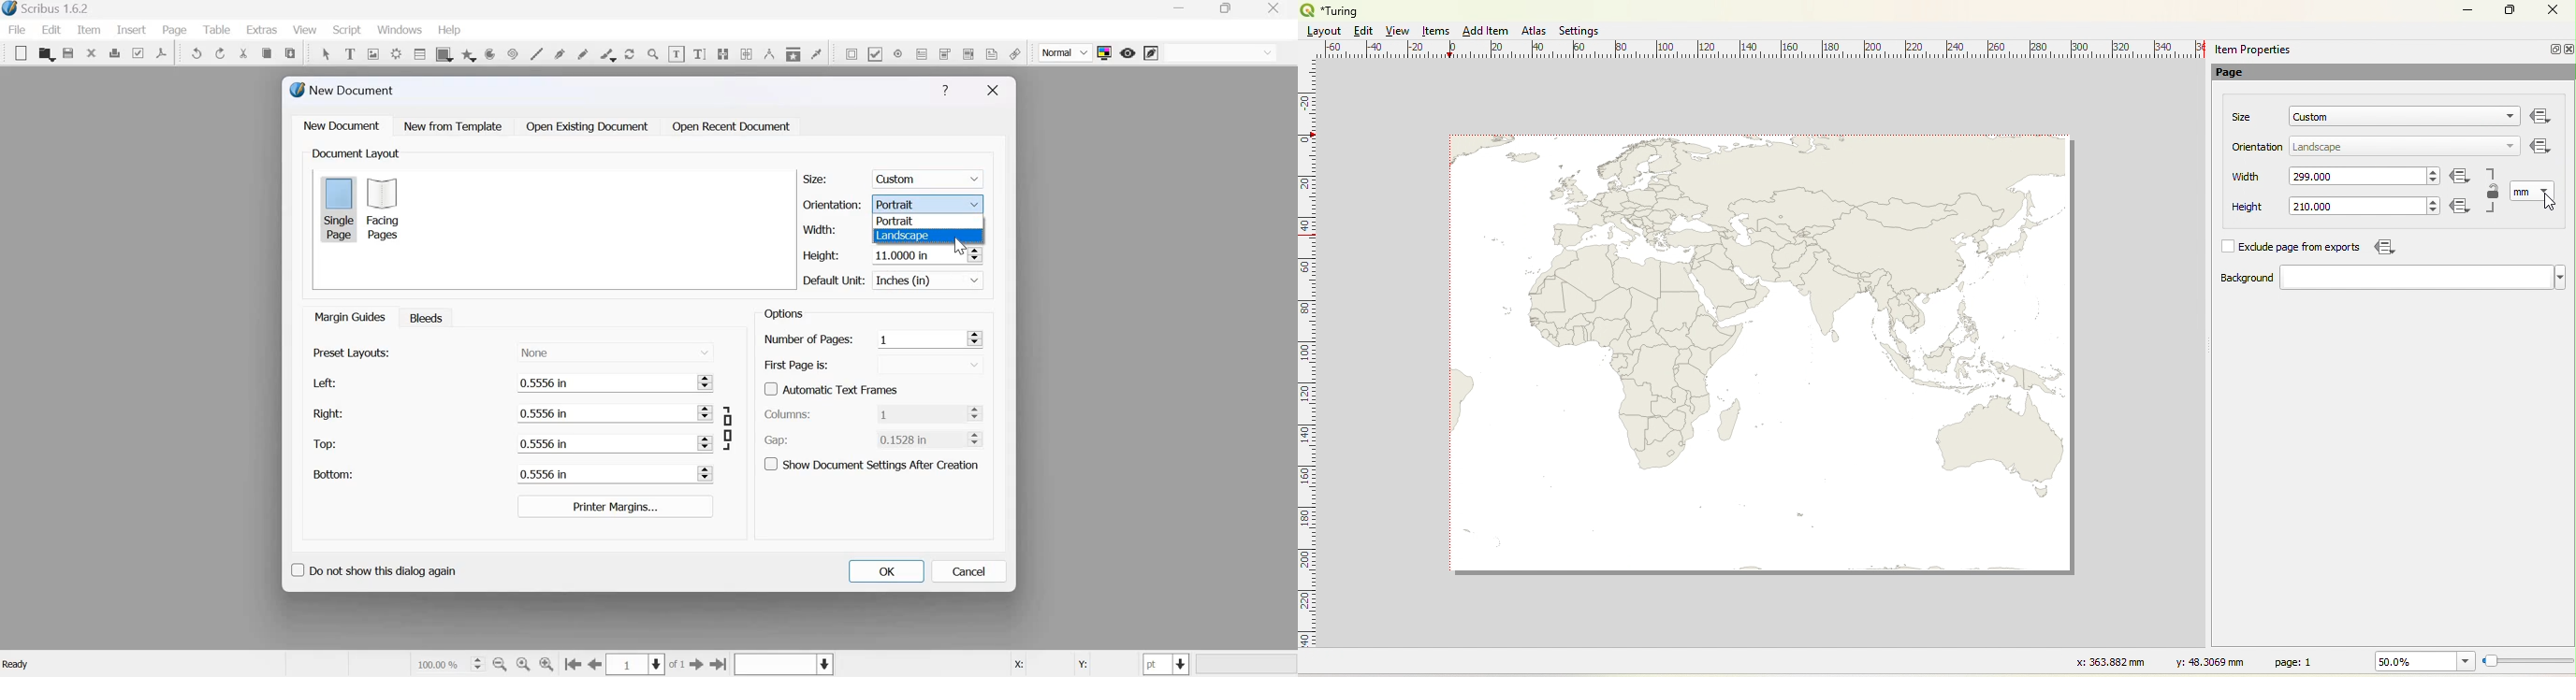  What do you see at coordinates (967, 52) in the screenshot?
I see `PDF list box` at bounding box center [967, 52].